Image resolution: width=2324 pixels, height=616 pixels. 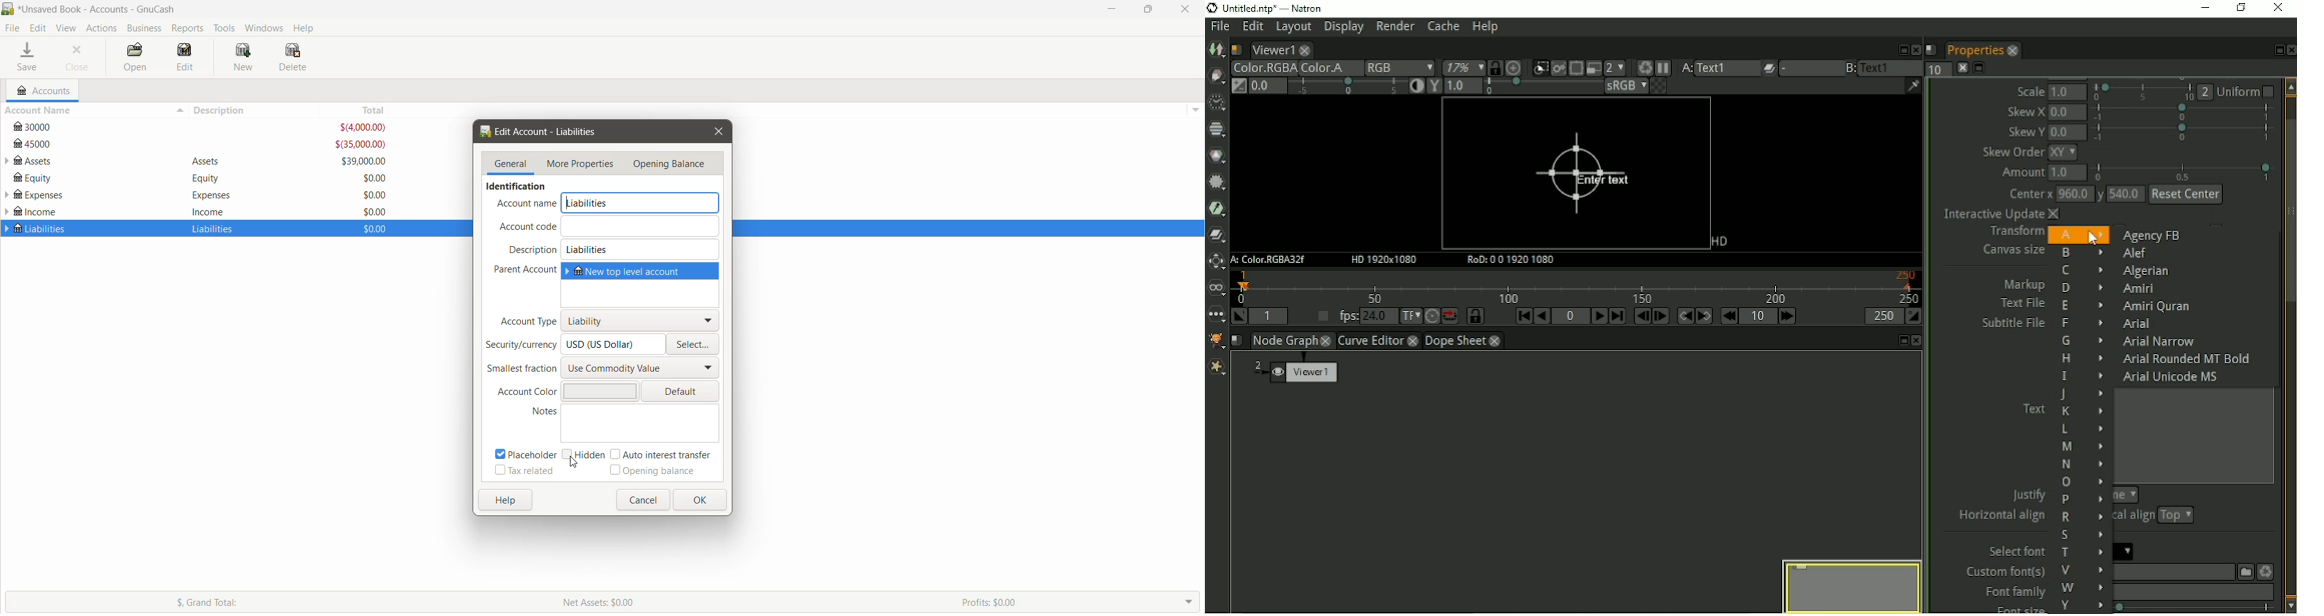 What do you see at coordinates (642, 423) in the screenshot?
I see `Add Notes for the account` at bounding box center [642, 423].